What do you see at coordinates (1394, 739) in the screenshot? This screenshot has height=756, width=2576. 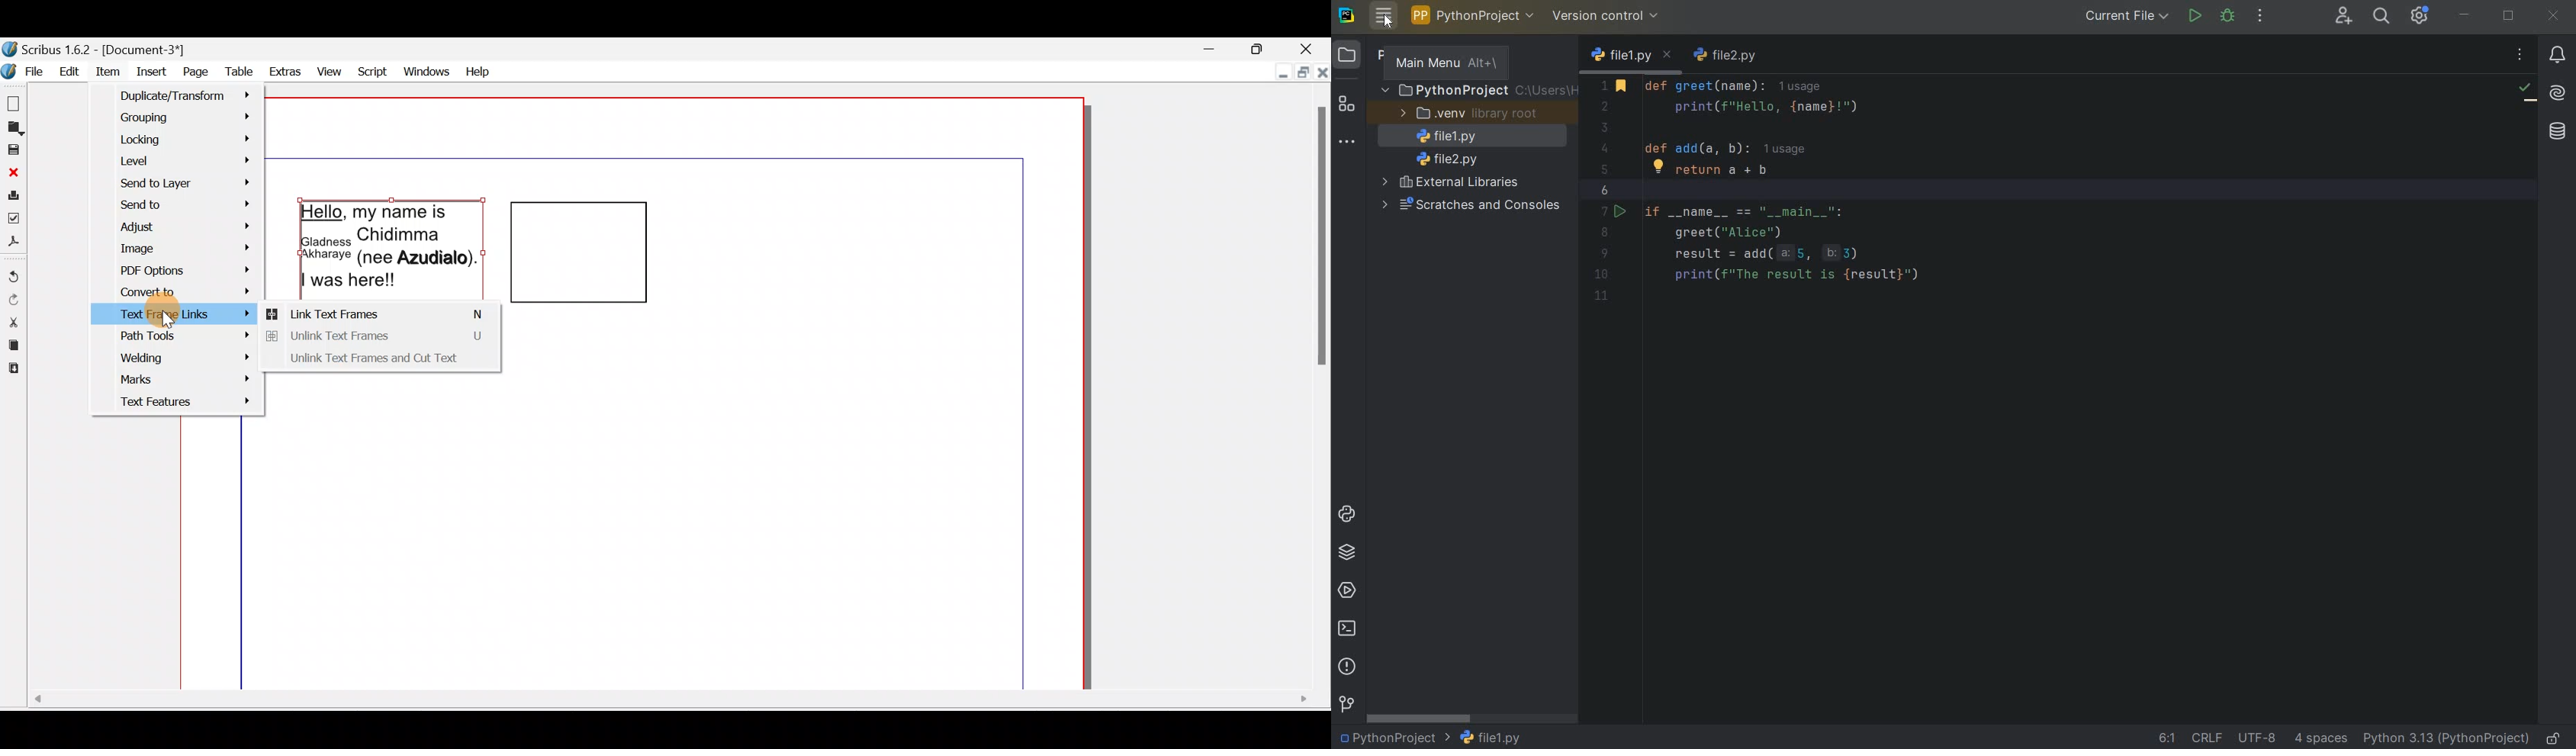 I see `project name` at bounding box center [1394, 739].